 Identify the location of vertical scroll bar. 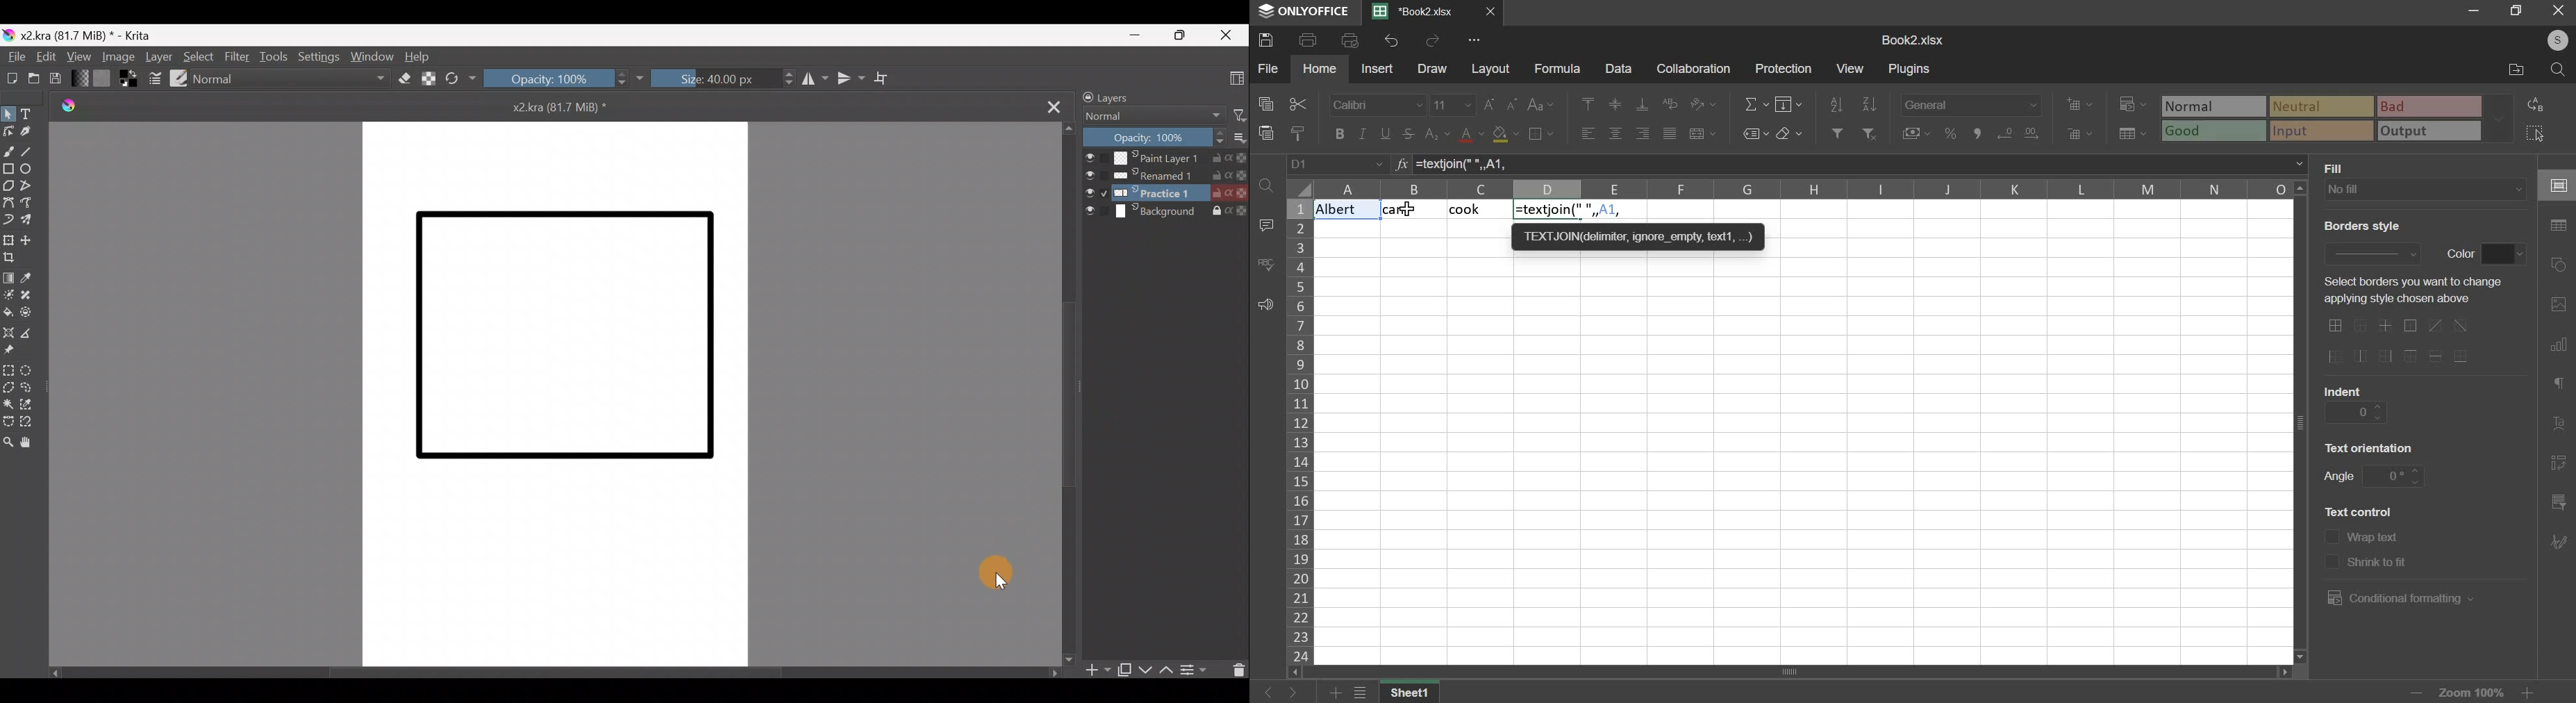
(2303, 421).